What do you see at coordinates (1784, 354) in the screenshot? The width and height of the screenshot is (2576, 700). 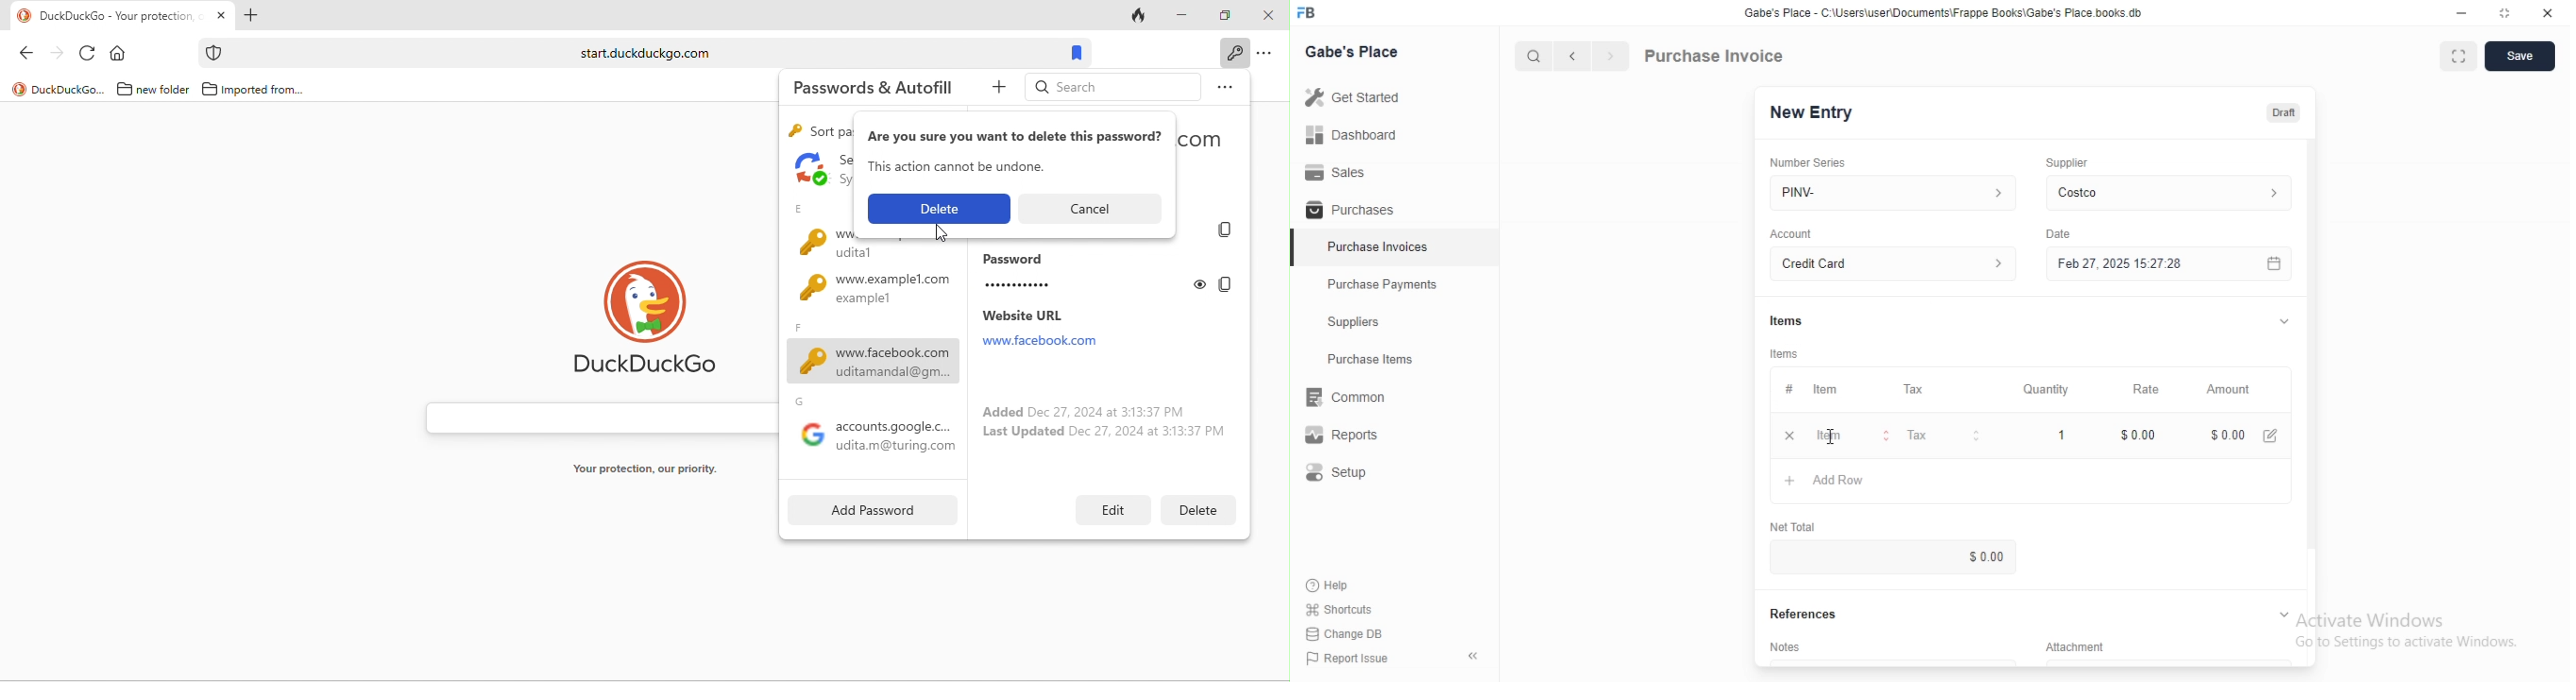 I see `Items` at bounding box center [1784, 354].